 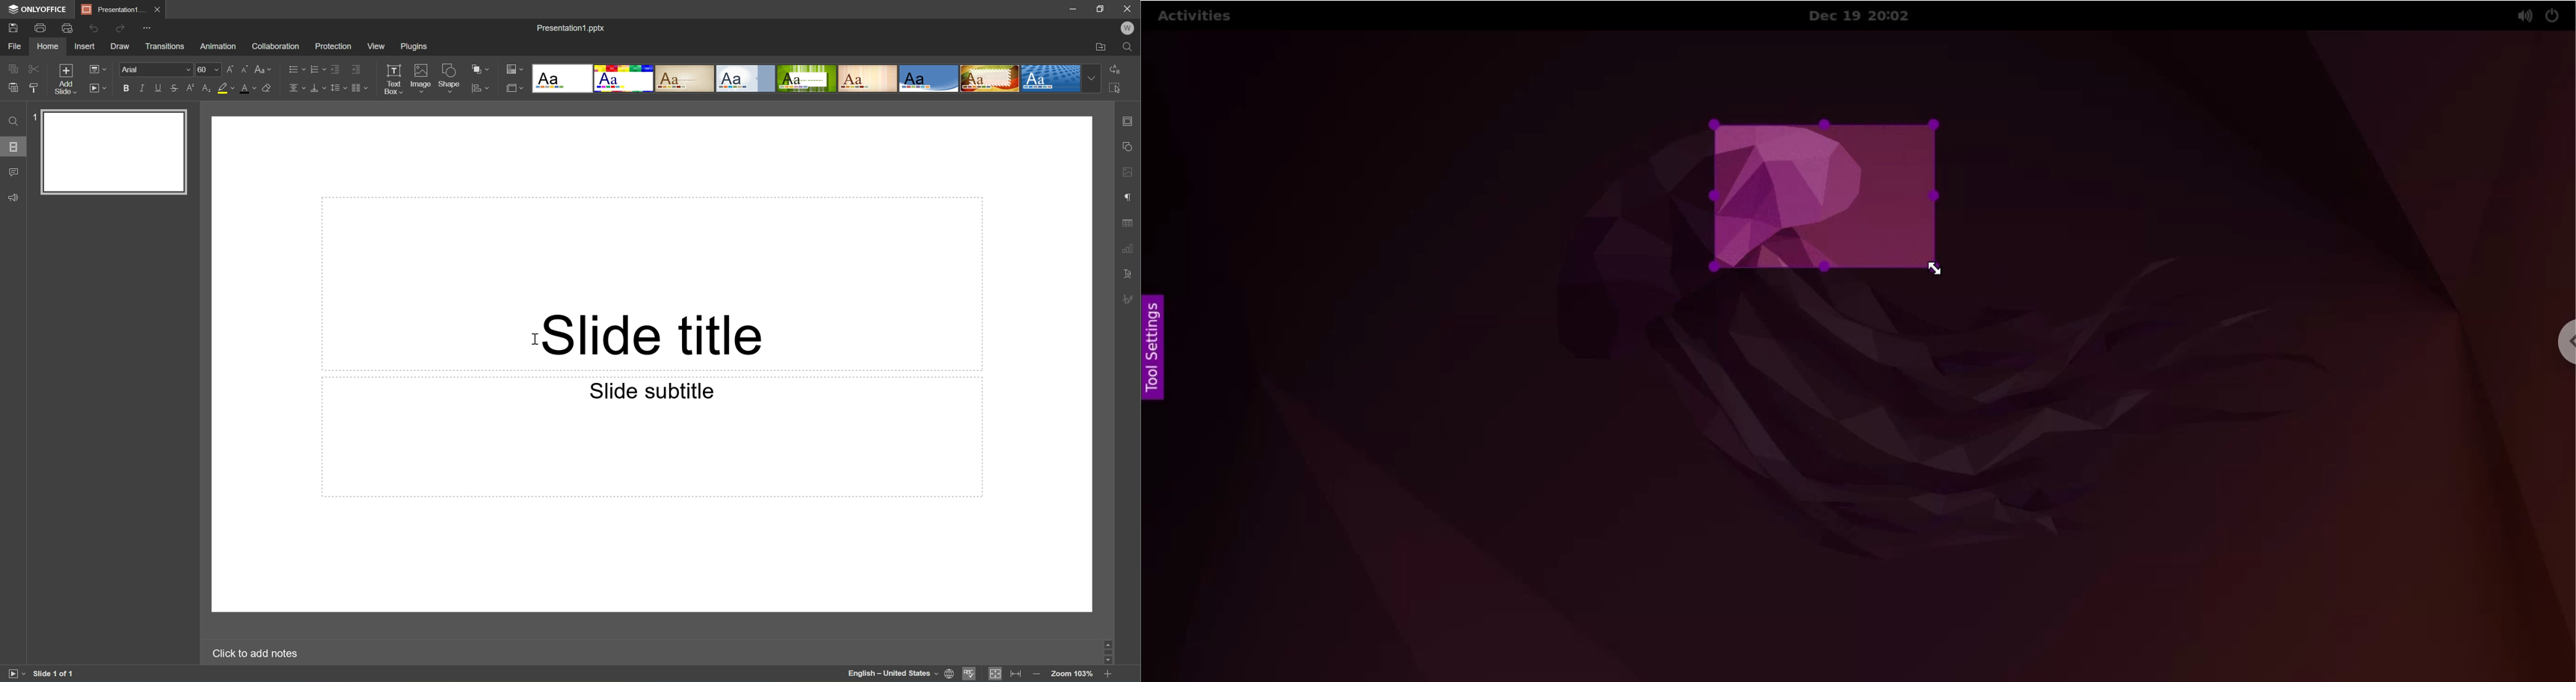 What do you see at coordinates (1129, 197) in the screenshot?
I see `Paragraph settings` at bounding box center [1129, 197].